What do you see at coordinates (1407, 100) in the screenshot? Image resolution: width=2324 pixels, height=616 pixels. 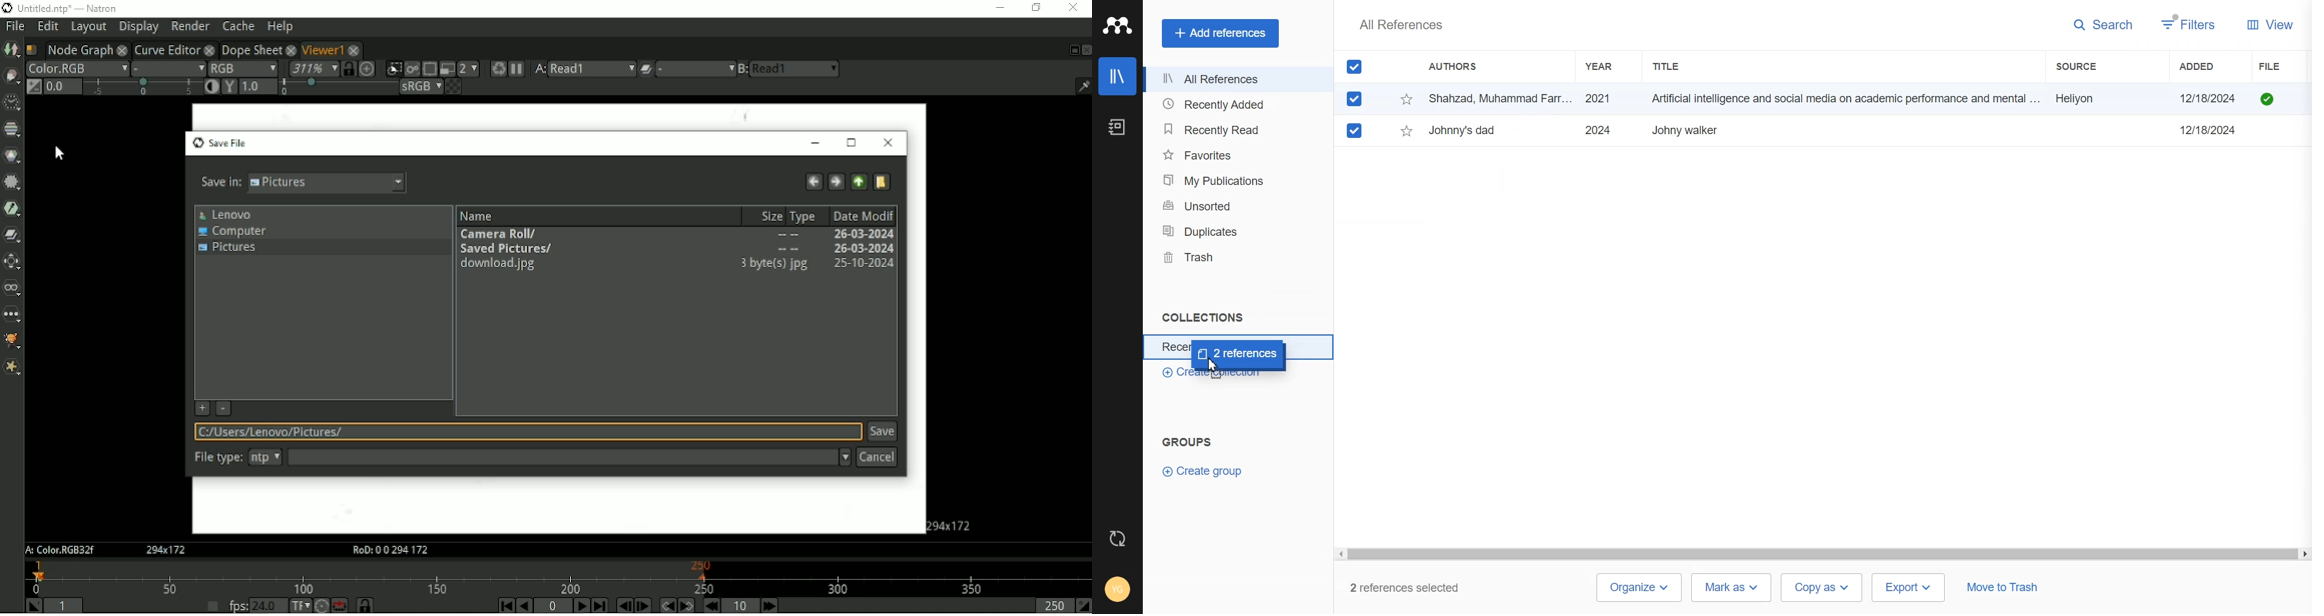 I see `star` at bounding box center [1407, 100].